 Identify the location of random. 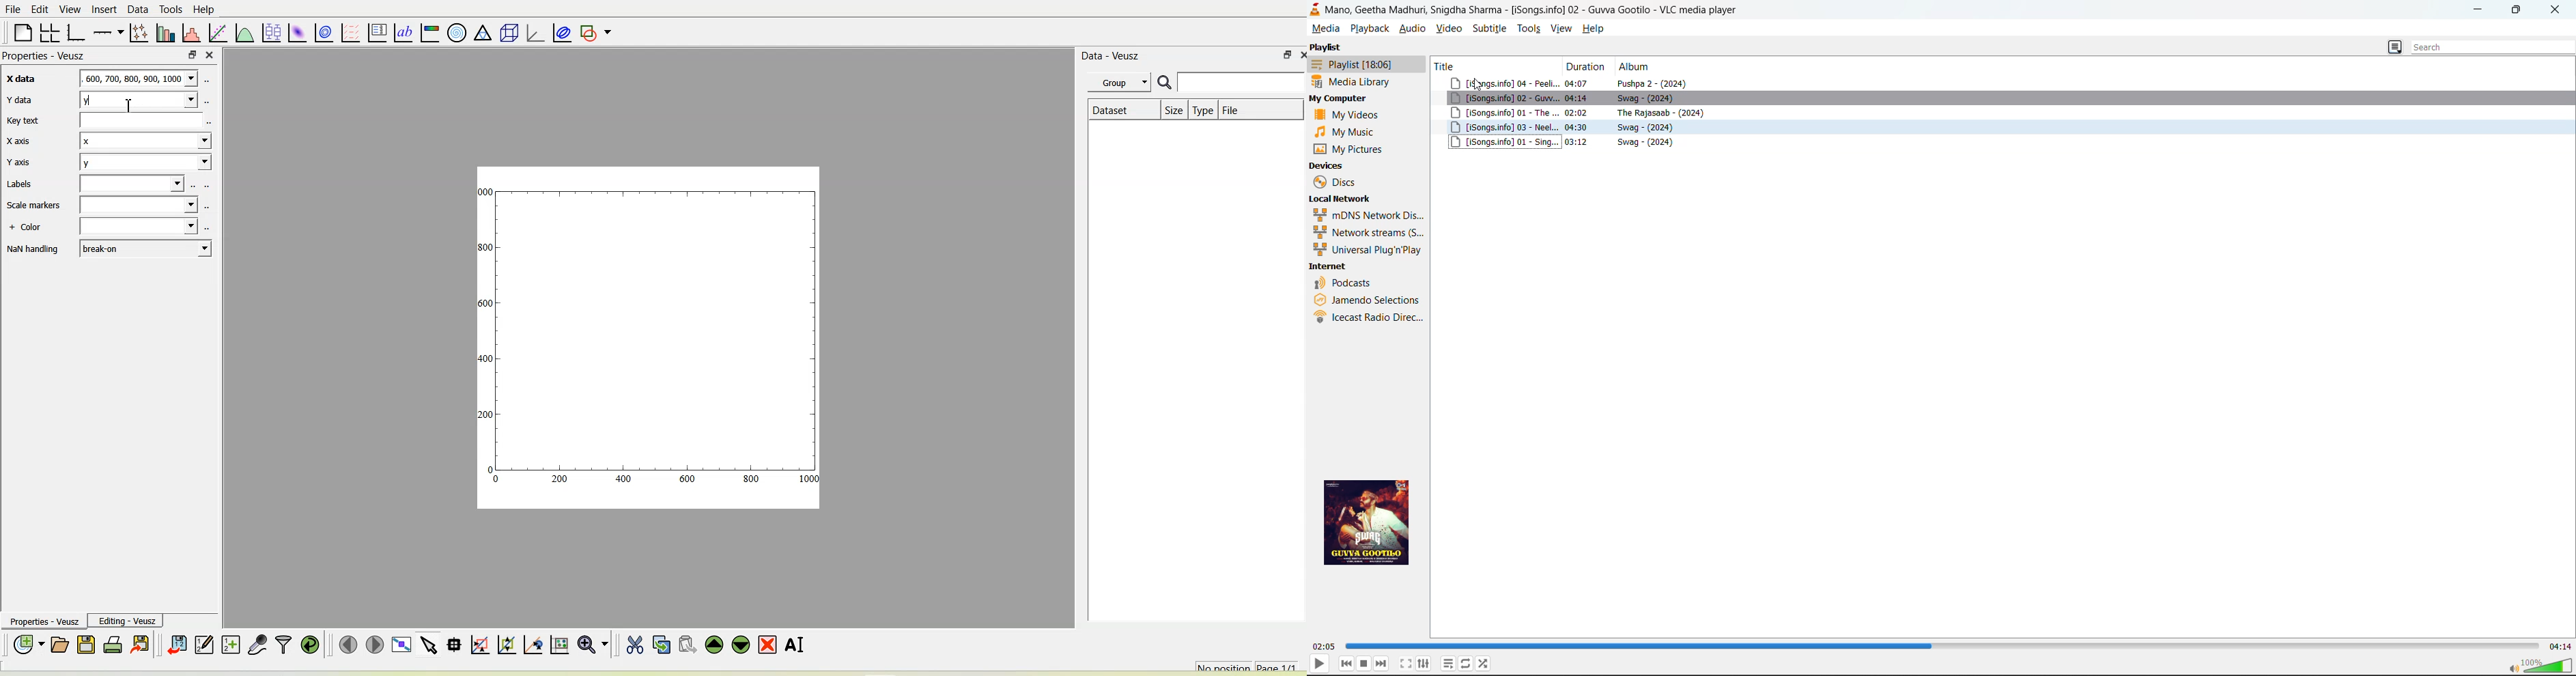
(1484, 663).